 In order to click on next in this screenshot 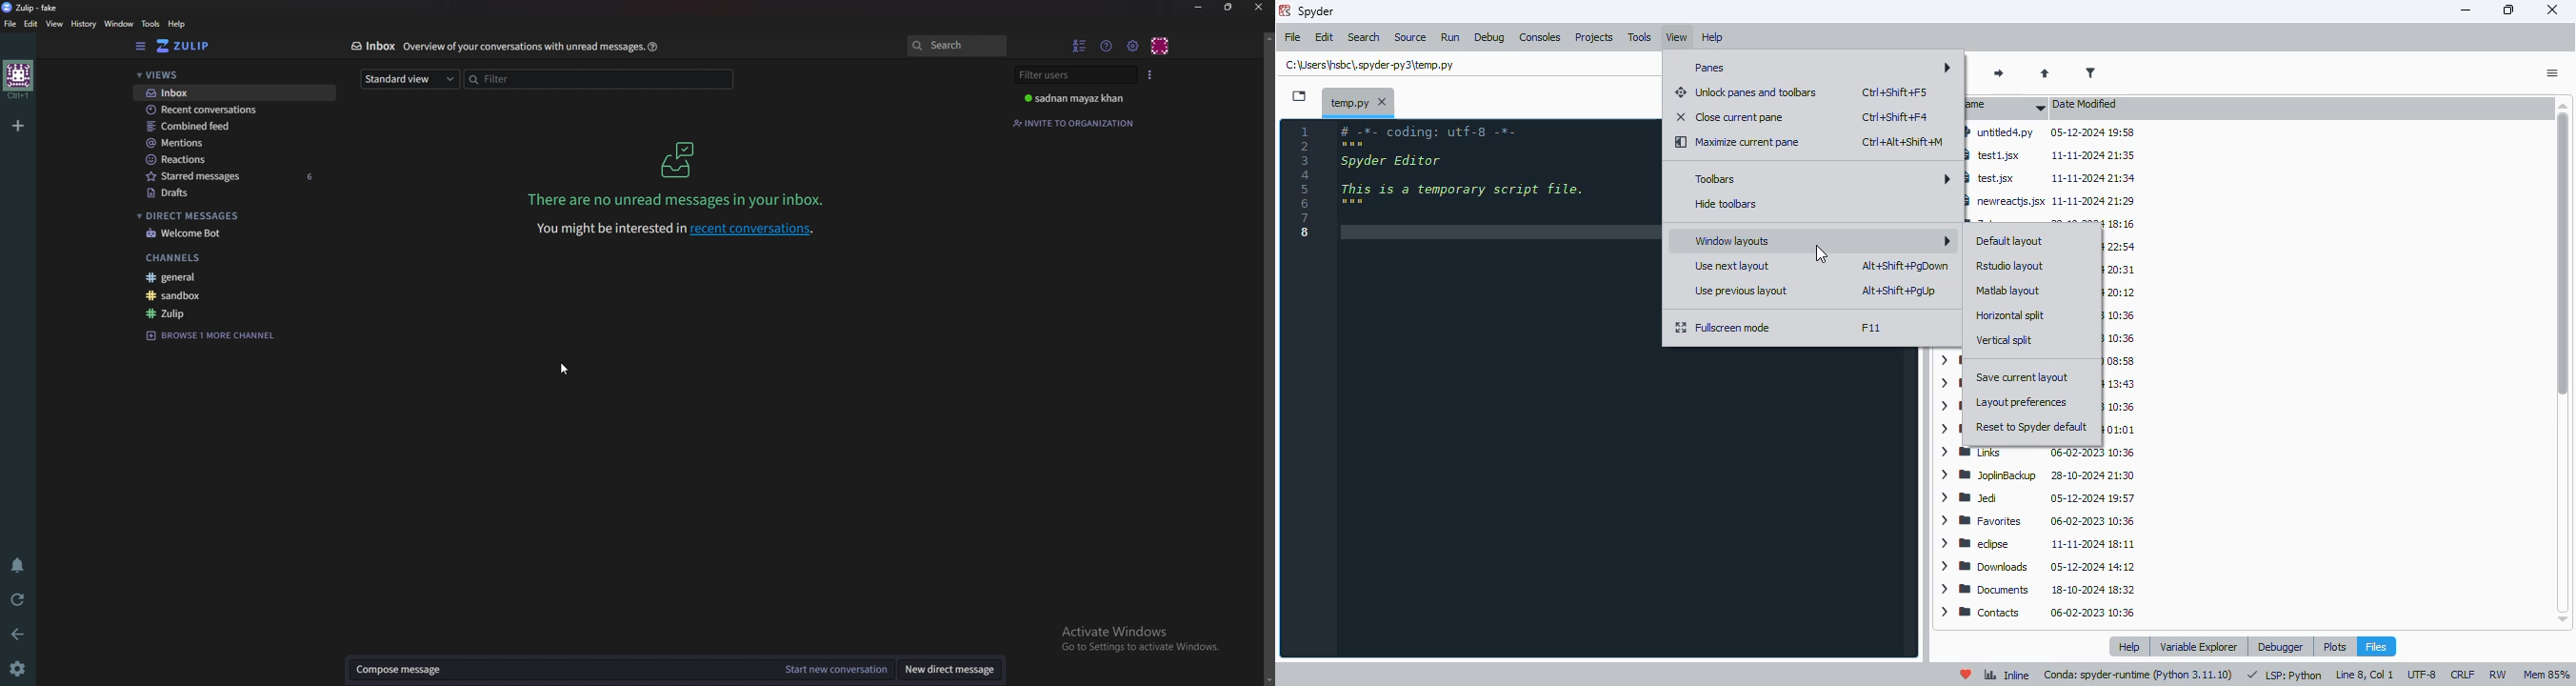, I will do `click(1999, 74)`.